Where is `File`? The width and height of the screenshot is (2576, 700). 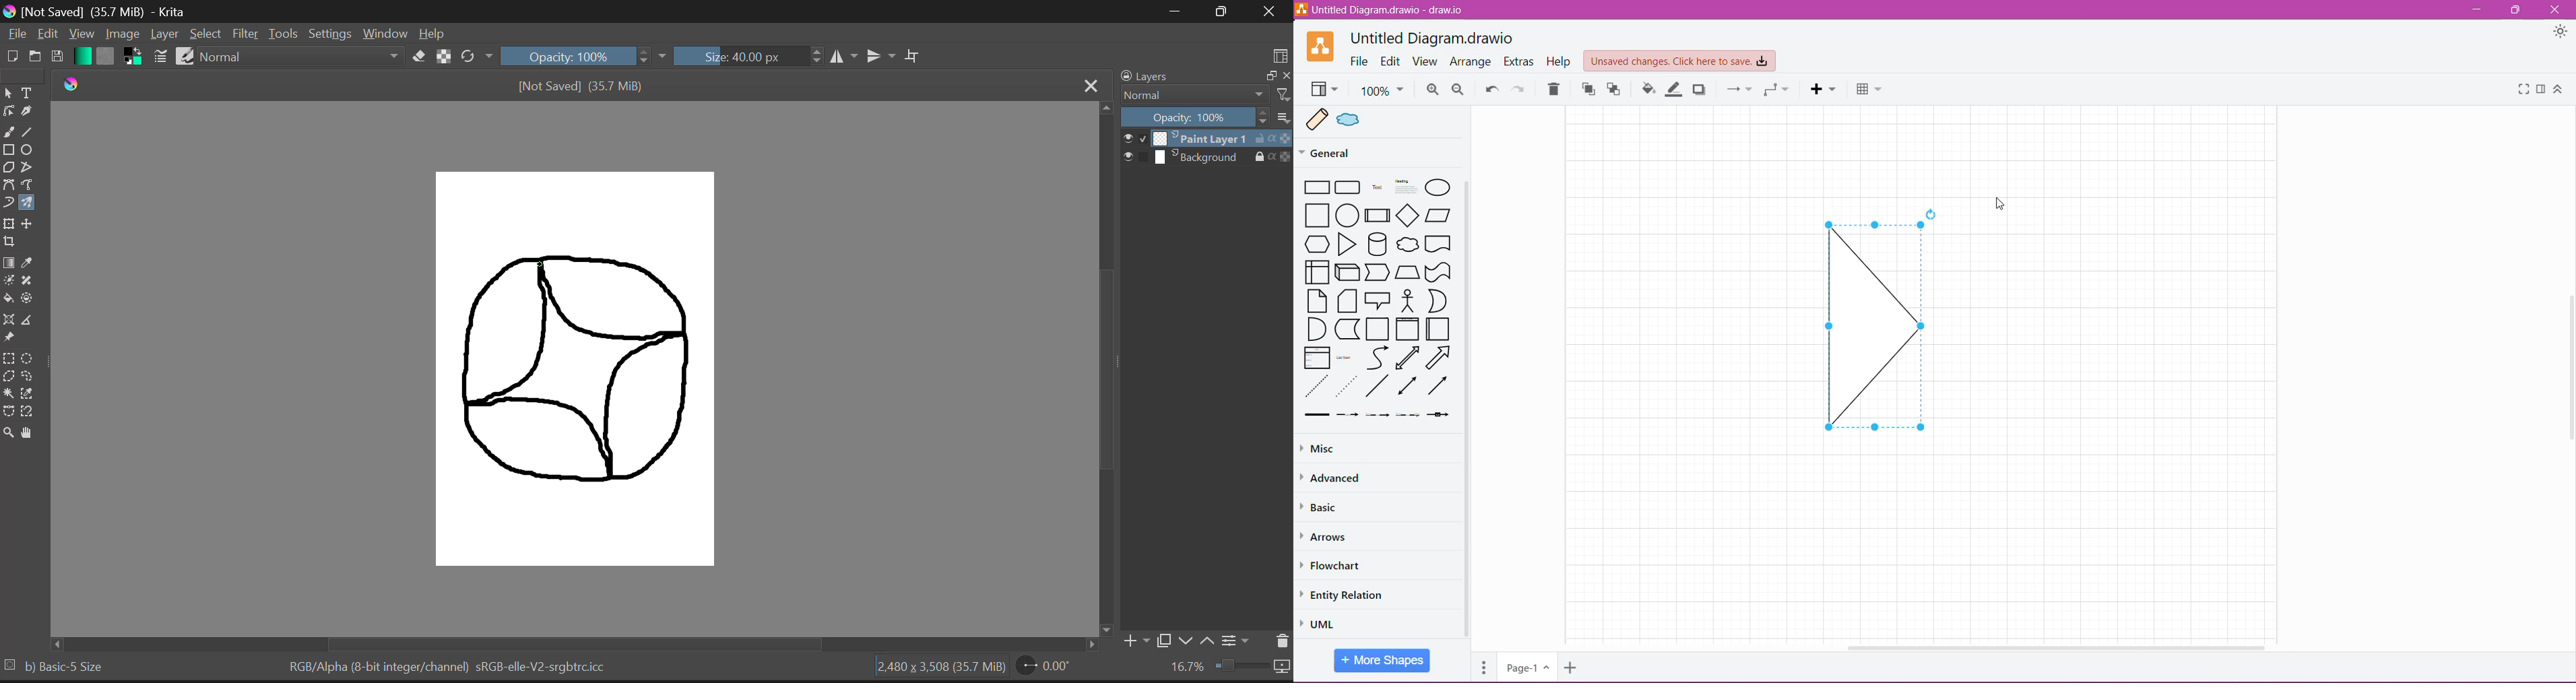 File is located at coordinates (1359, 61).